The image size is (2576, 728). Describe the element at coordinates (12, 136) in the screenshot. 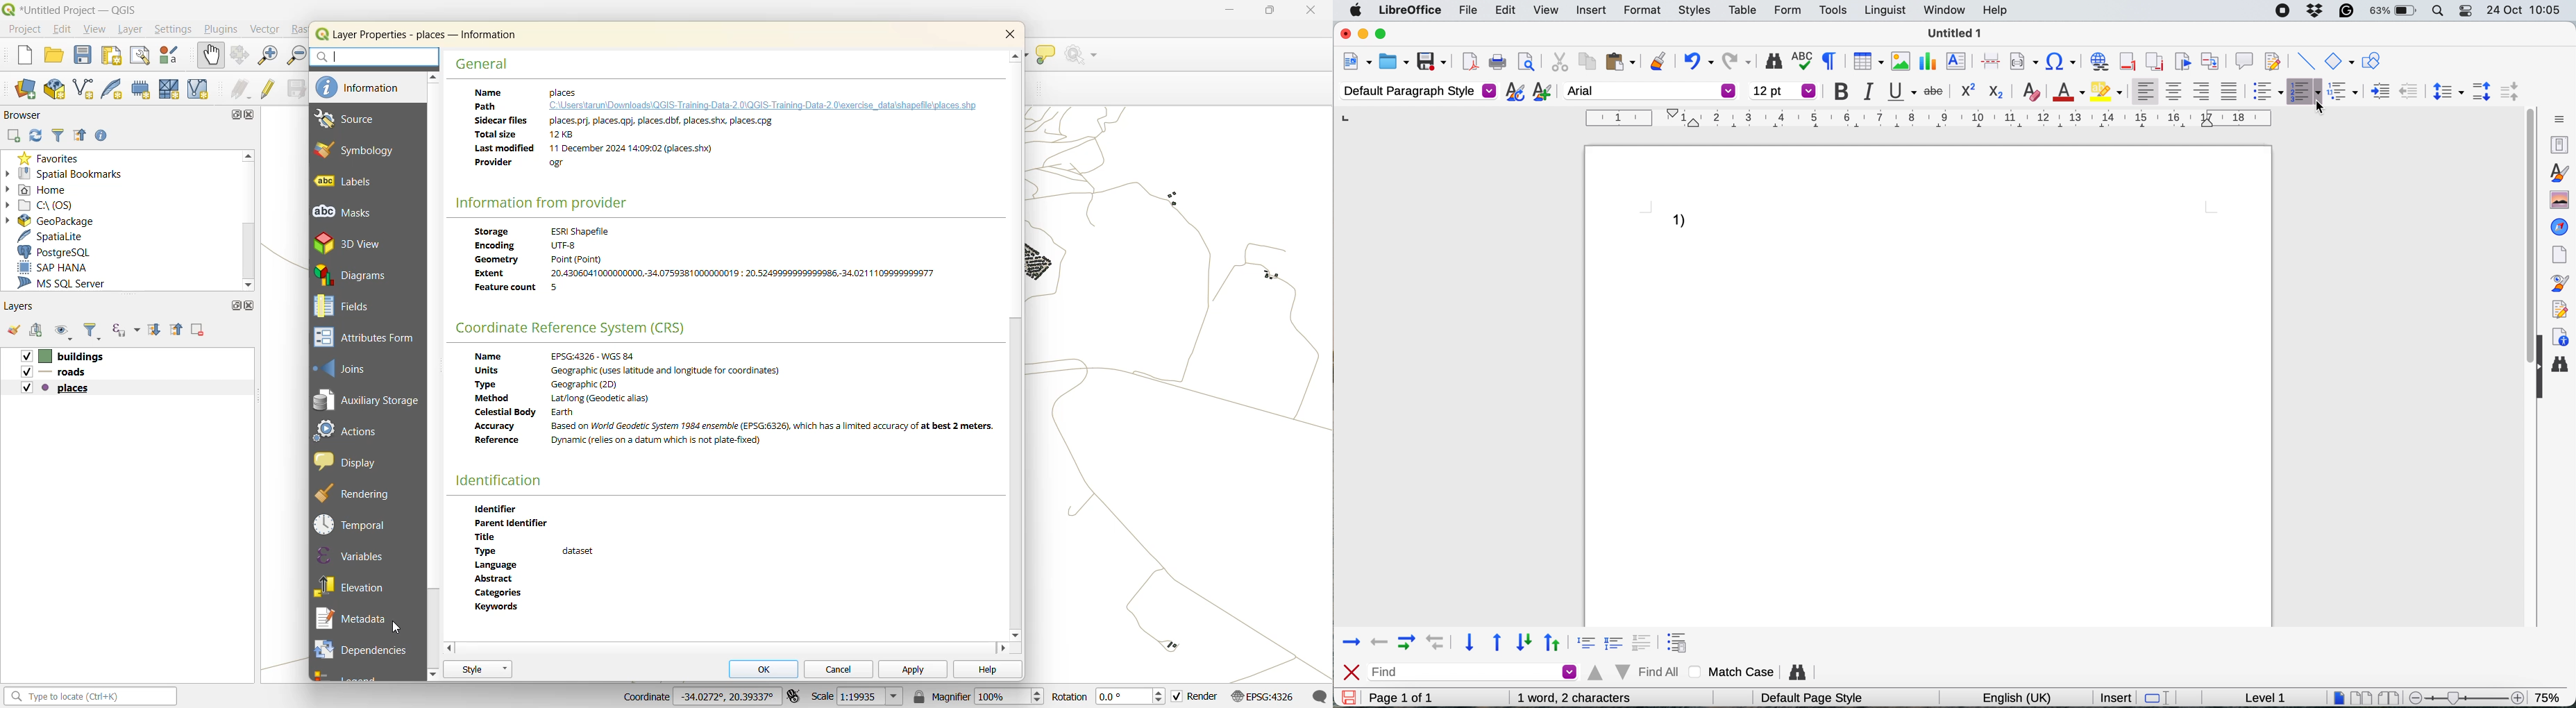

I see `add` at that location.